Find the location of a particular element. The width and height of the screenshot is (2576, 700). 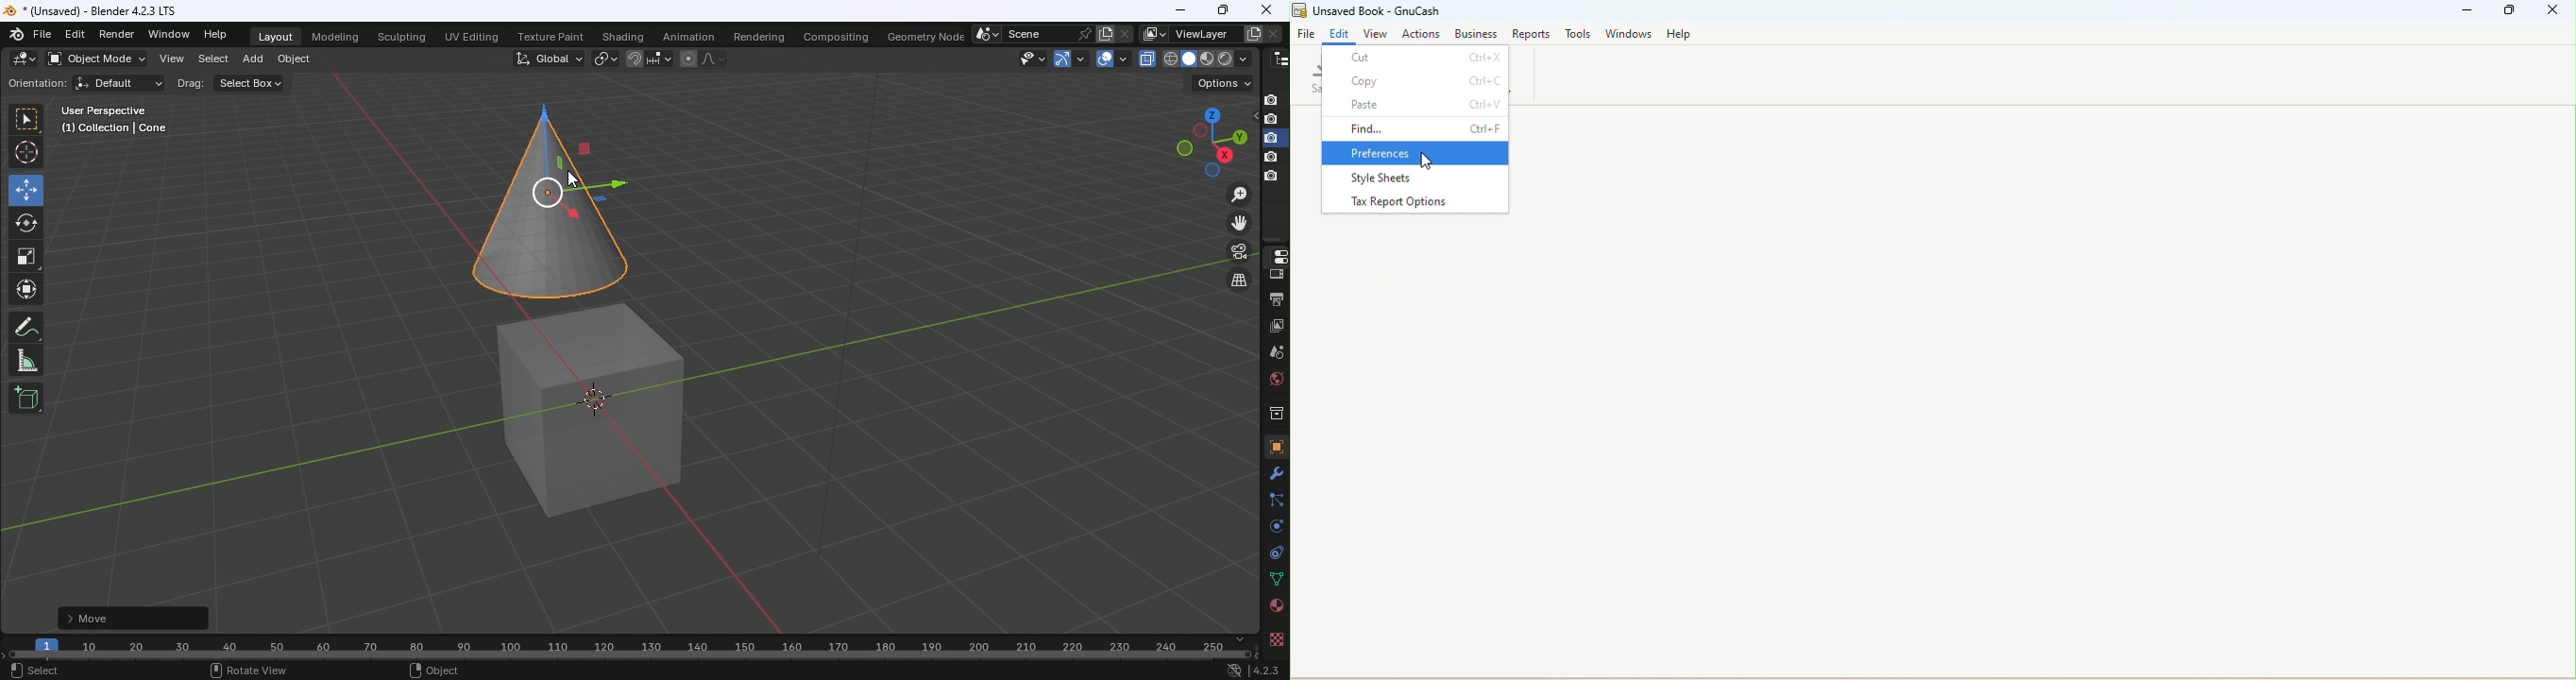

Shading is located at coordinates (622, 36).